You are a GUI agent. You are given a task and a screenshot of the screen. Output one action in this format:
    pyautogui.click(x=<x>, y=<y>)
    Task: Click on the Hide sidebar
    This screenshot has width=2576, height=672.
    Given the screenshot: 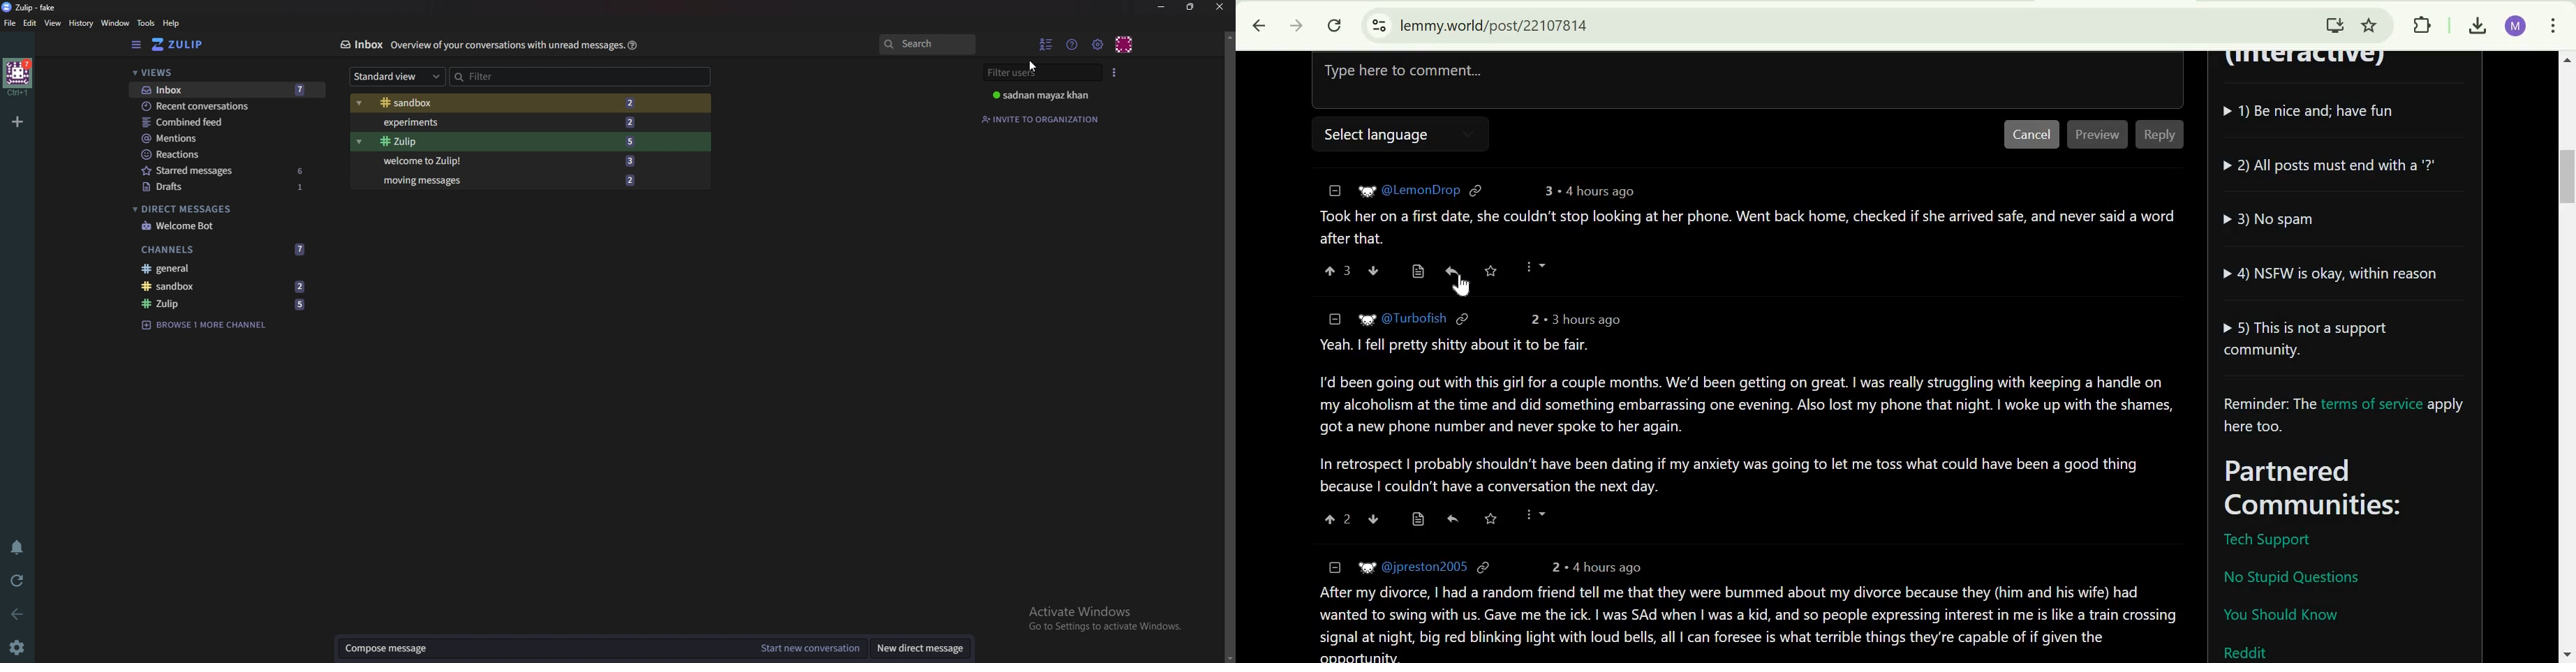 What is the action you would take?
    pyautogui.click(x=138, y=45)
    